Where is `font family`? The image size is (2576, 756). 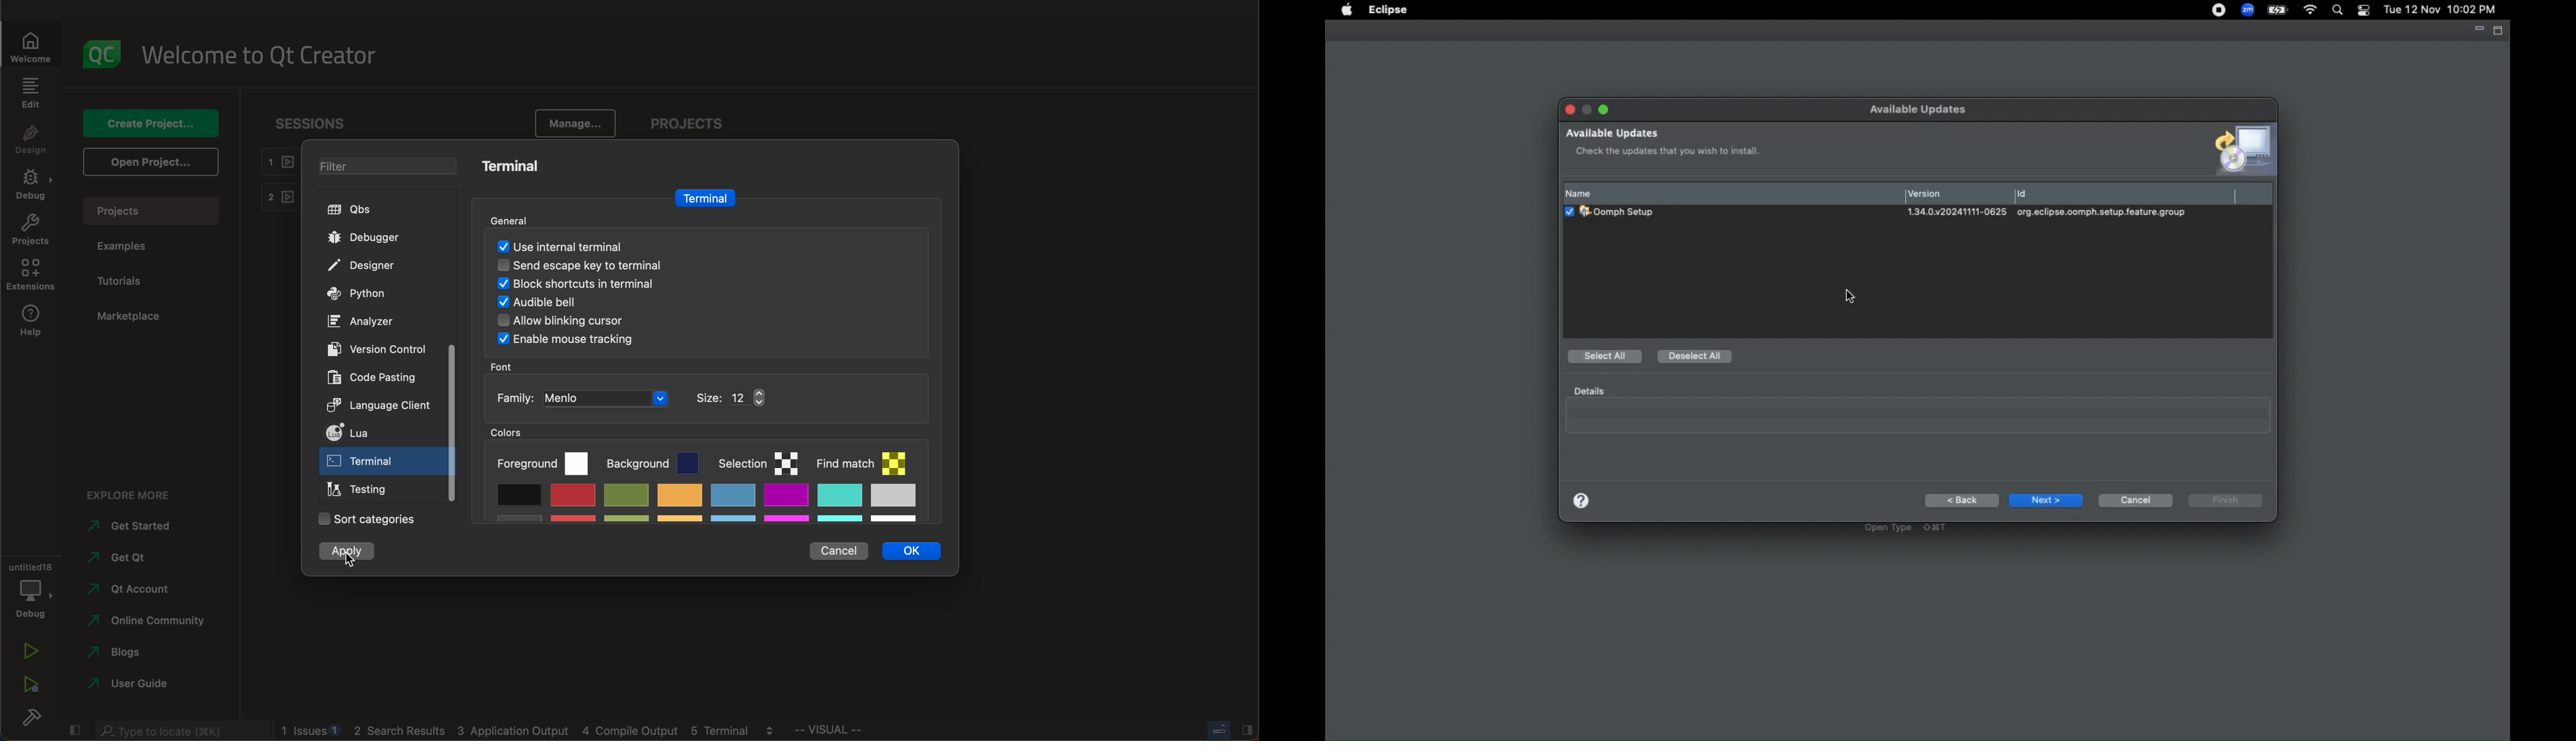
font family is located at coordinates (631, 397).